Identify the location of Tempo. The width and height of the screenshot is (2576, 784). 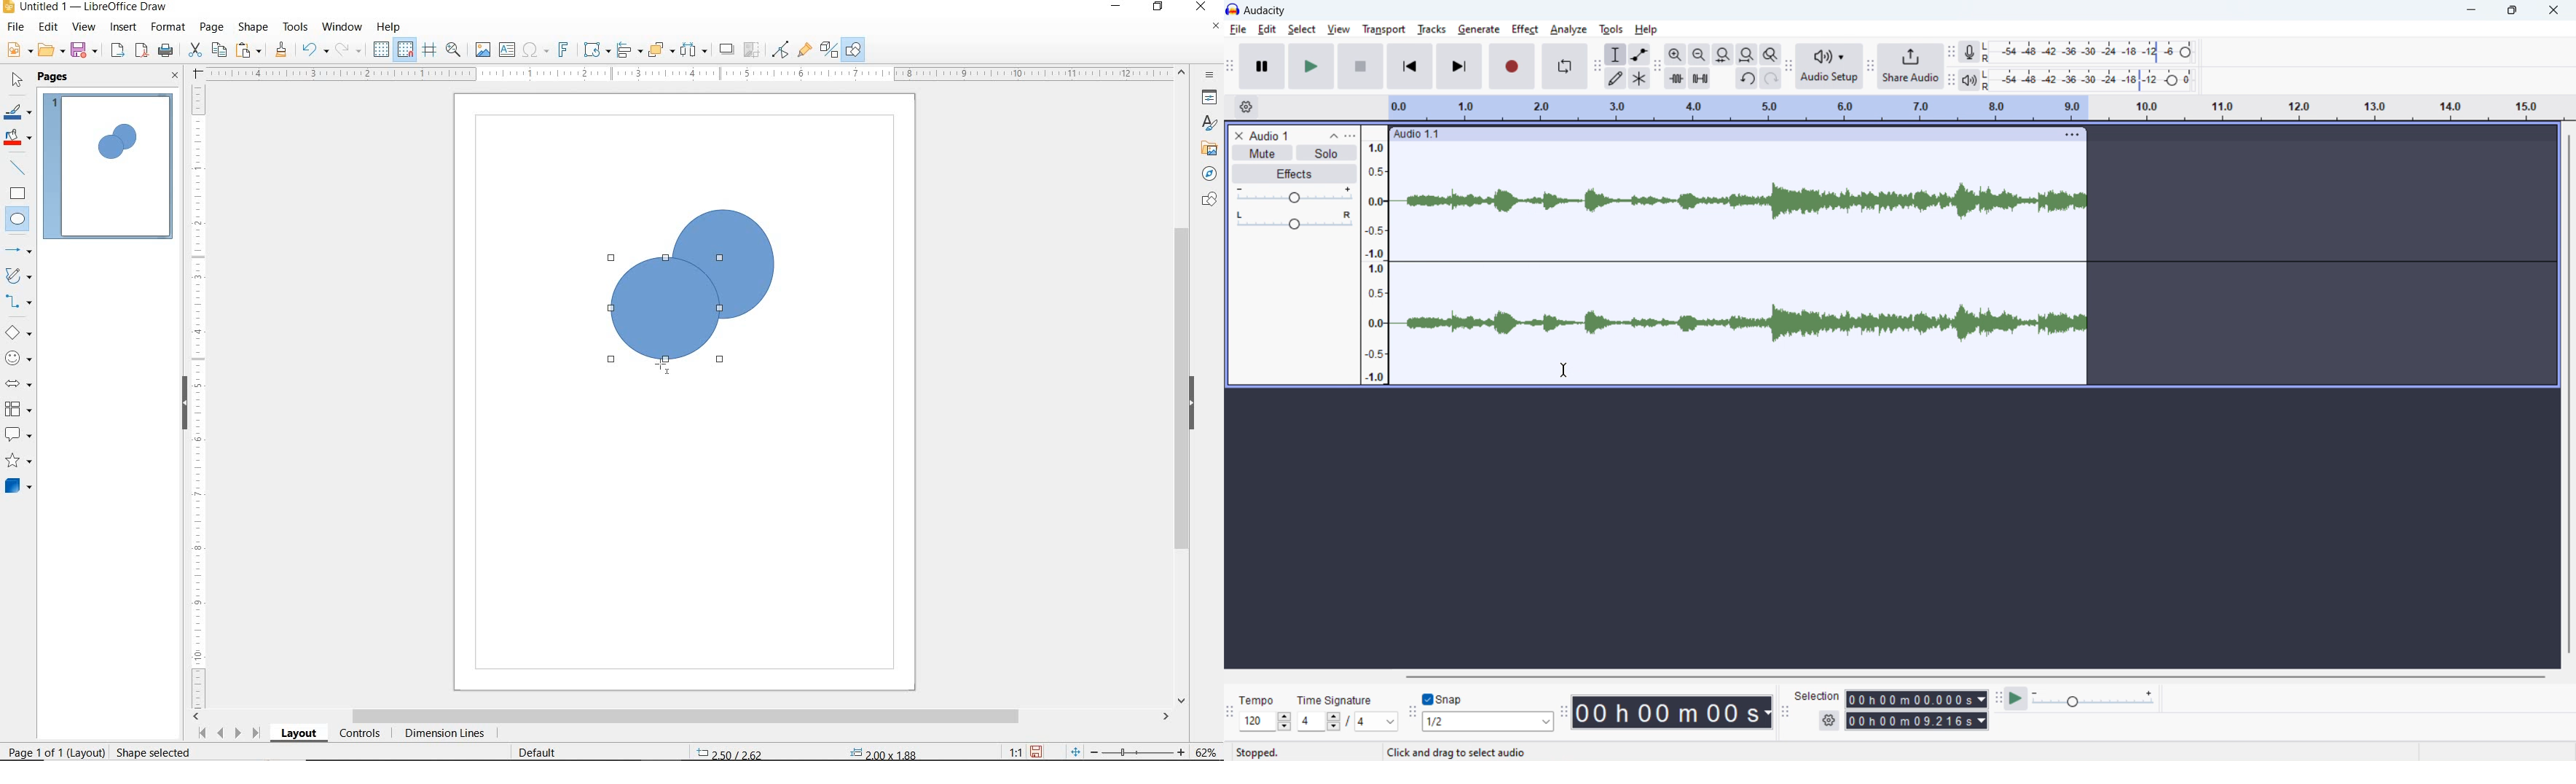
(1258, 698).